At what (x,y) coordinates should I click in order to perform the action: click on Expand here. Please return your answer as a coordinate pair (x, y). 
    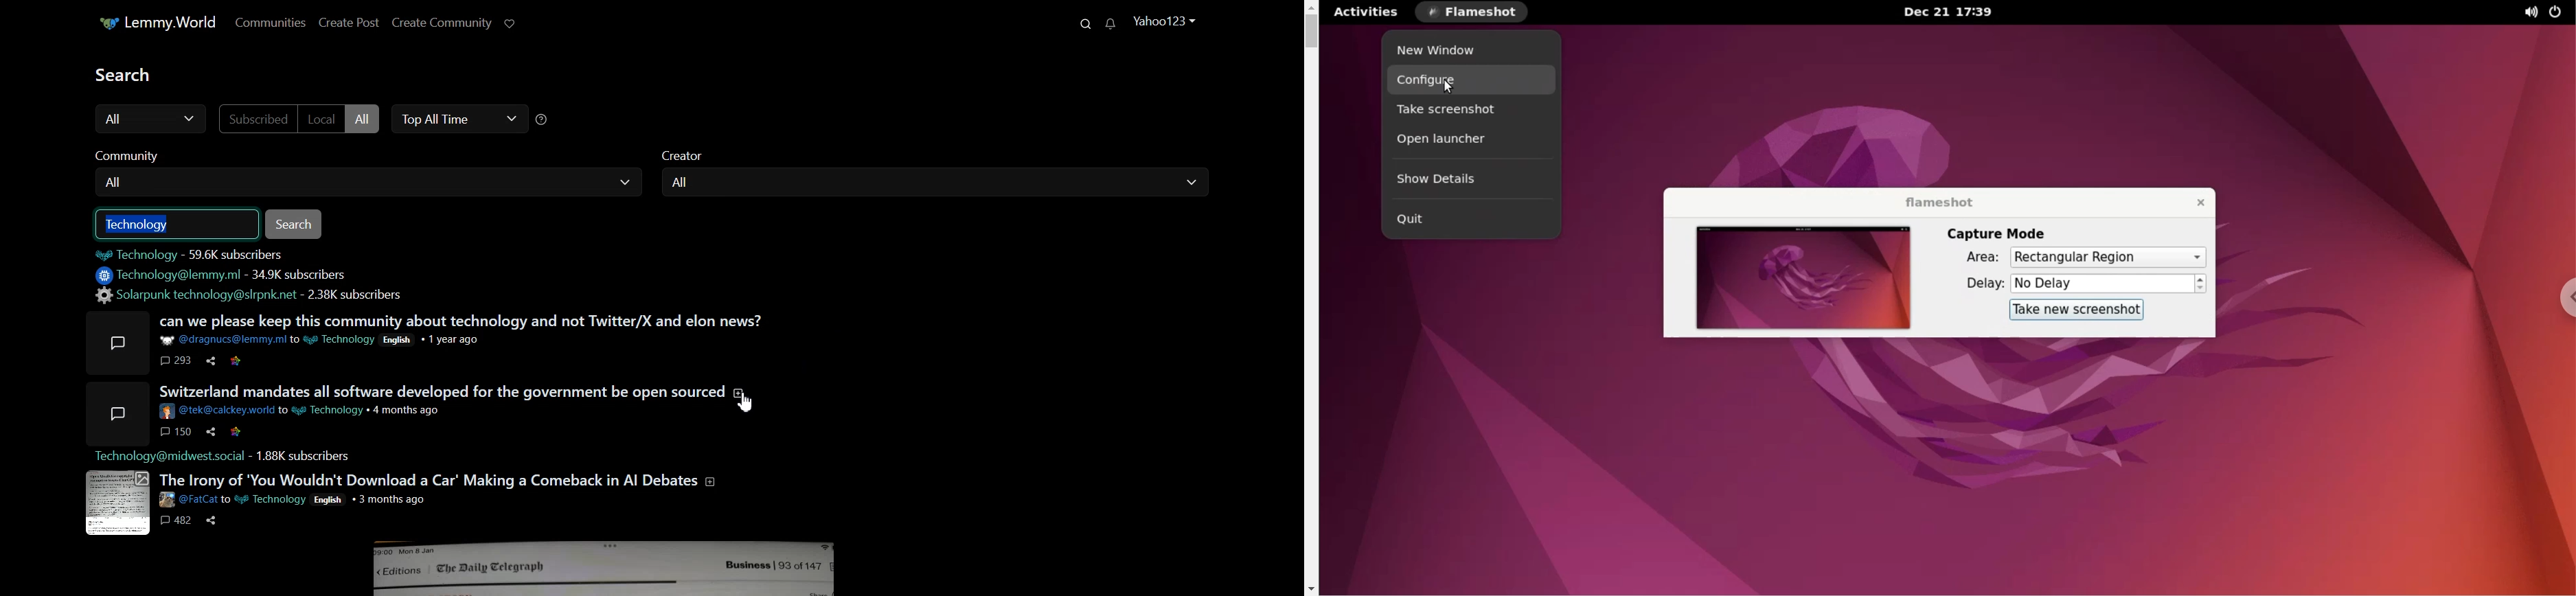
    Looking at the image, I should click on (115, 341).